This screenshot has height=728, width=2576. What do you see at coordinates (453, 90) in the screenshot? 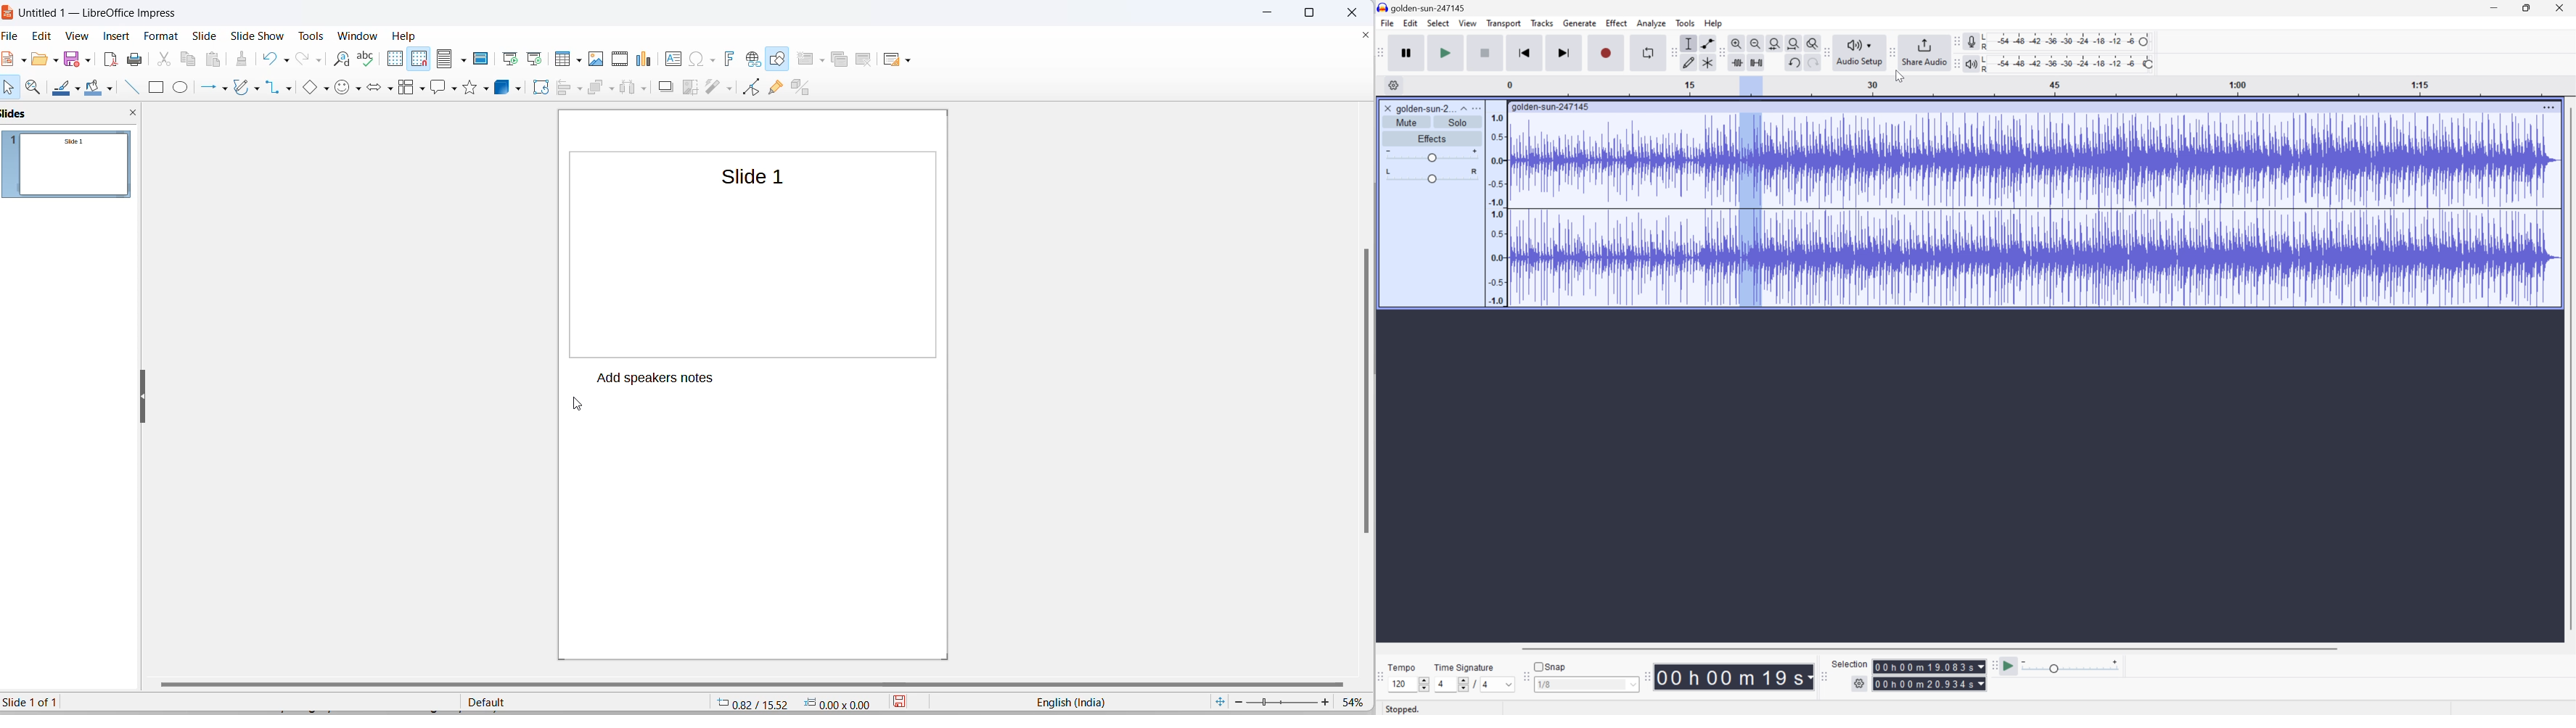
I see `callout shapes options` at bounding box center [453, 90].